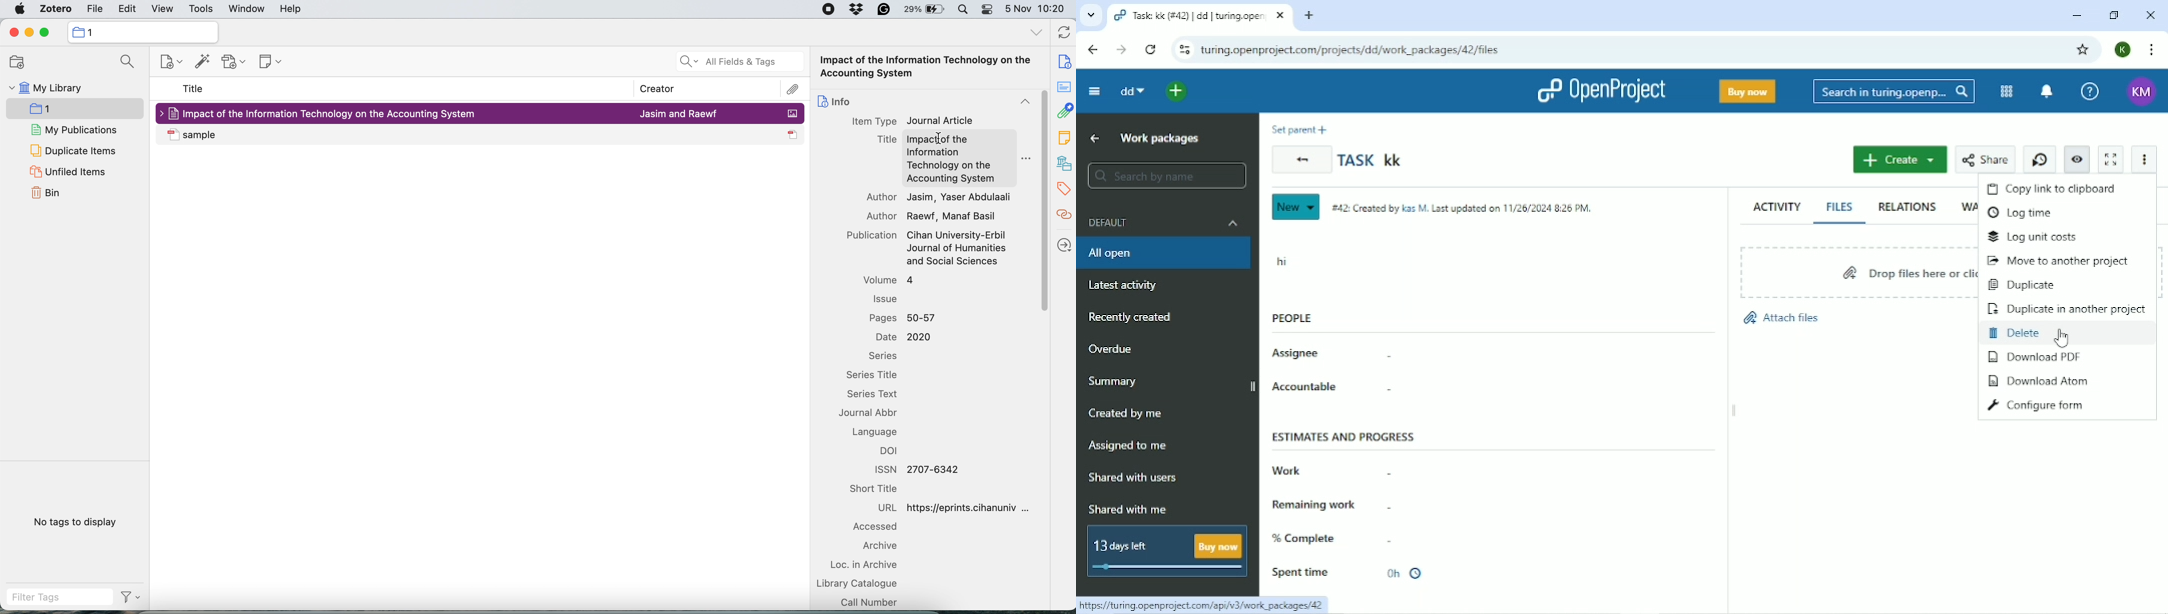  Describe the element at coordinates (161, 10) in the screenshot. I see `view` at that location.